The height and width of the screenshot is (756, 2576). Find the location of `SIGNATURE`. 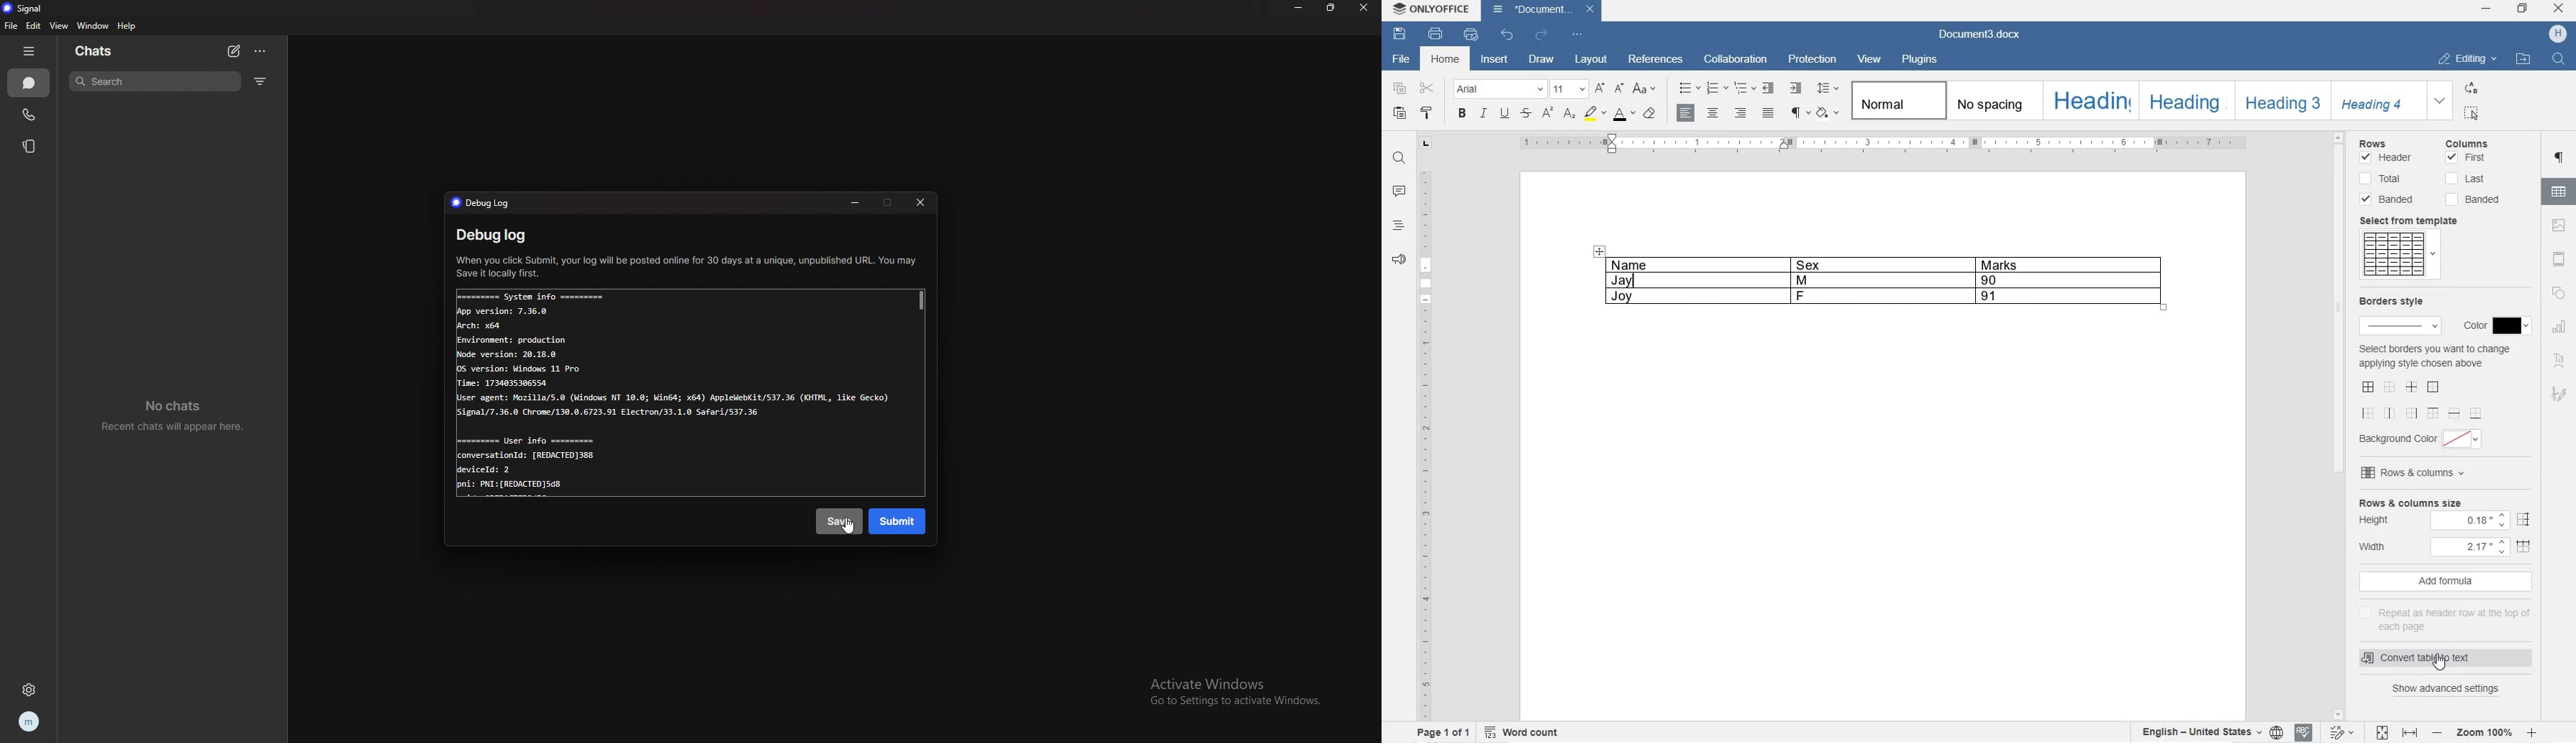

SIGNATURE is located at coordinates (2559, 396).